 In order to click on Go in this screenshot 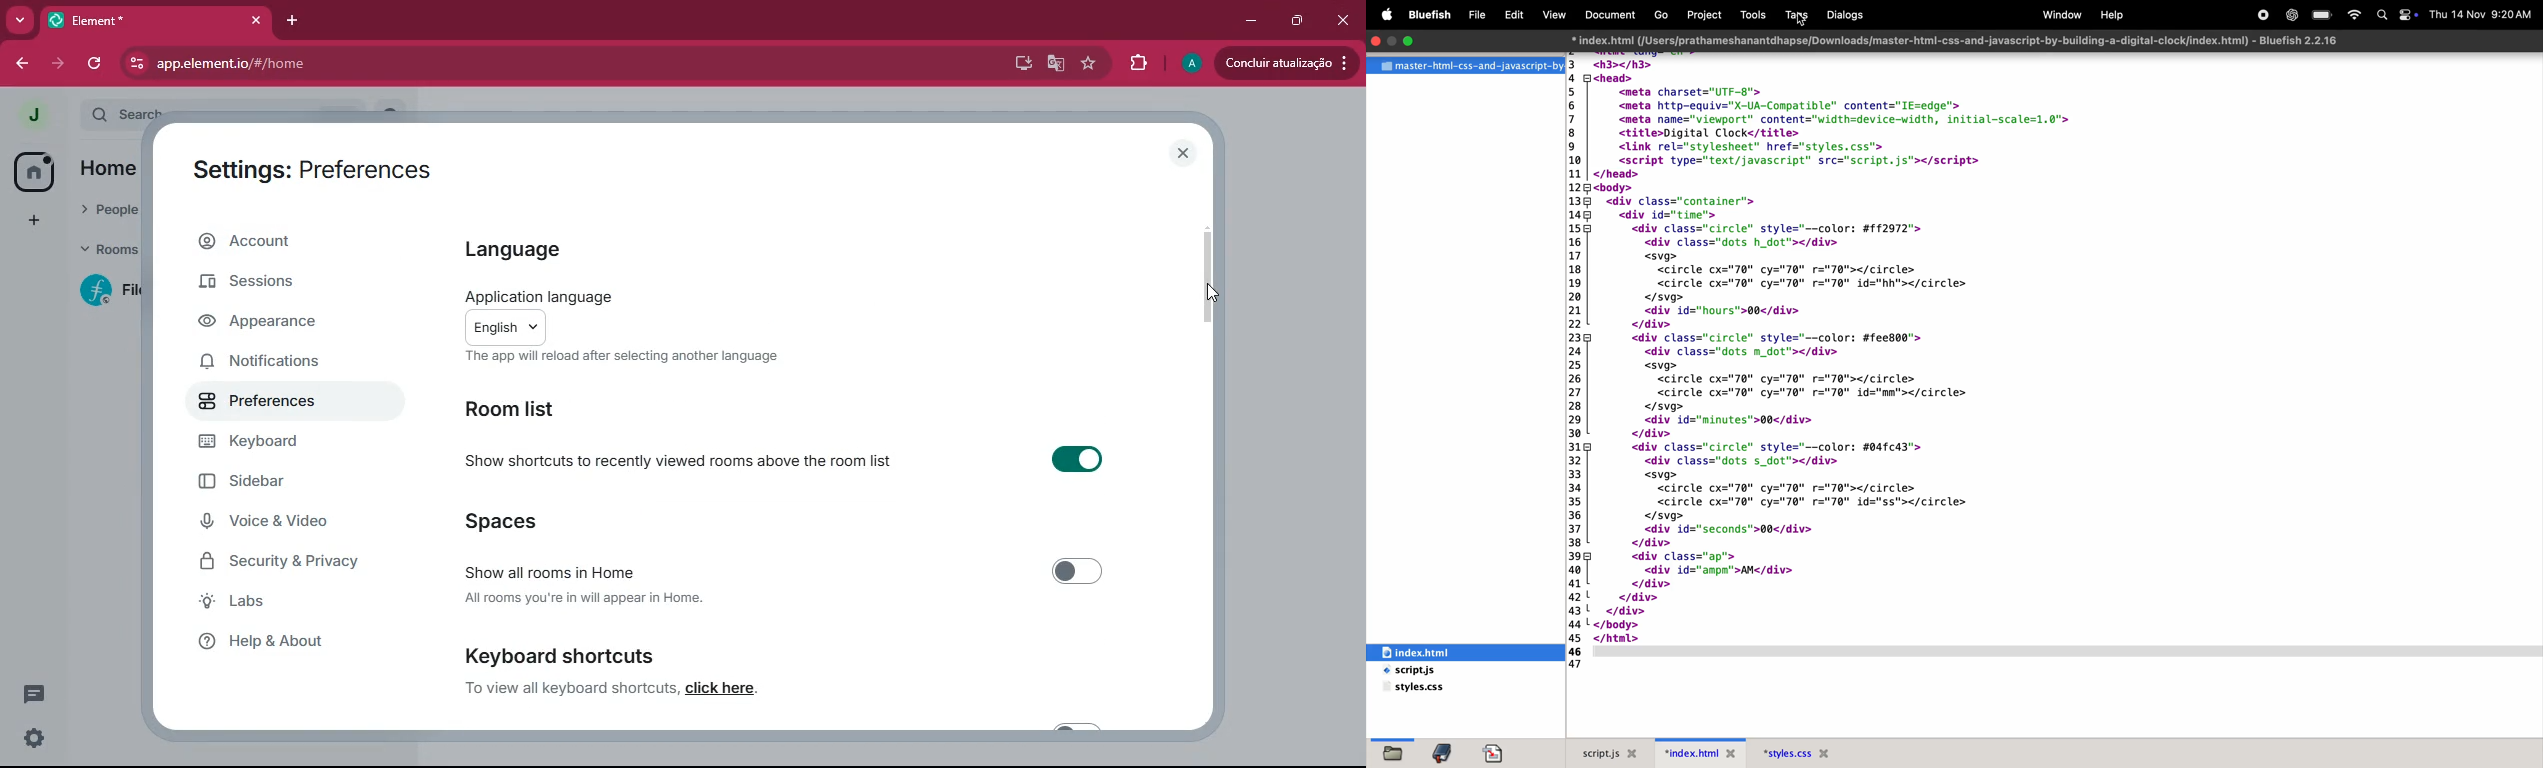, I will do `click(1663, 16)`.